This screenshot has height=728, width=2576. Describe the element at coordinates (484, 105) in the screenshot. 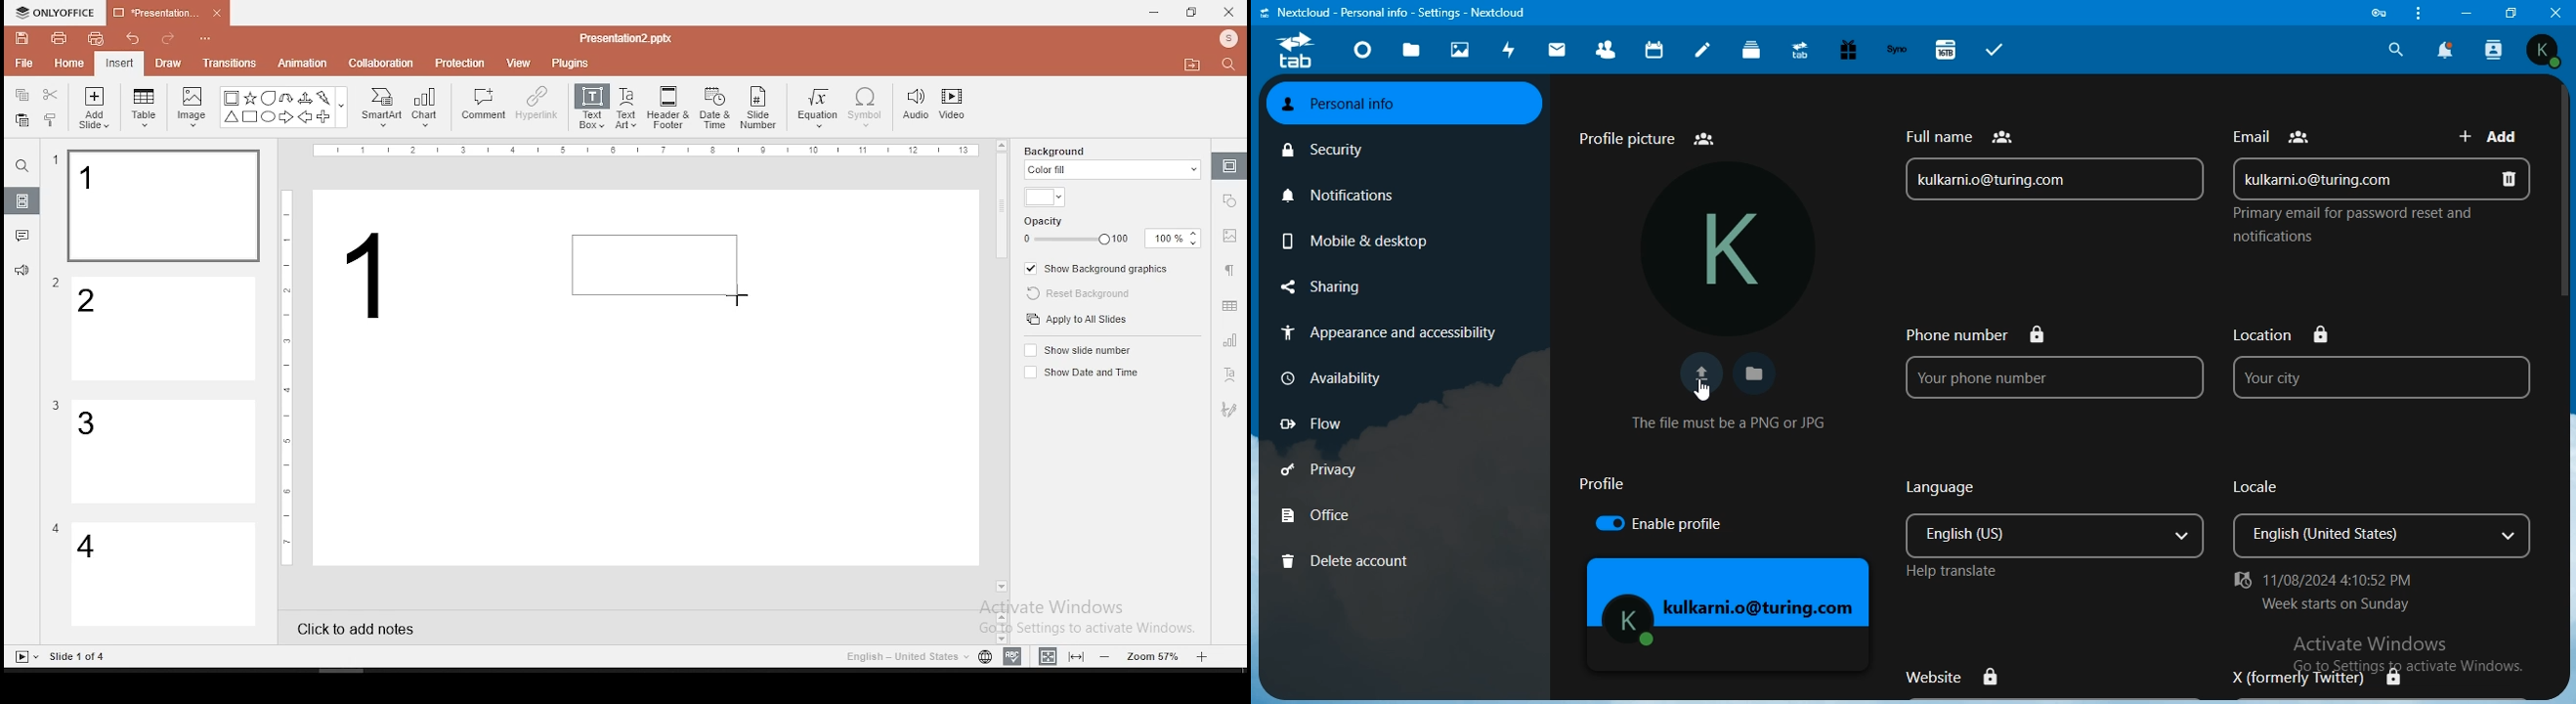

I see `comment` at that location.